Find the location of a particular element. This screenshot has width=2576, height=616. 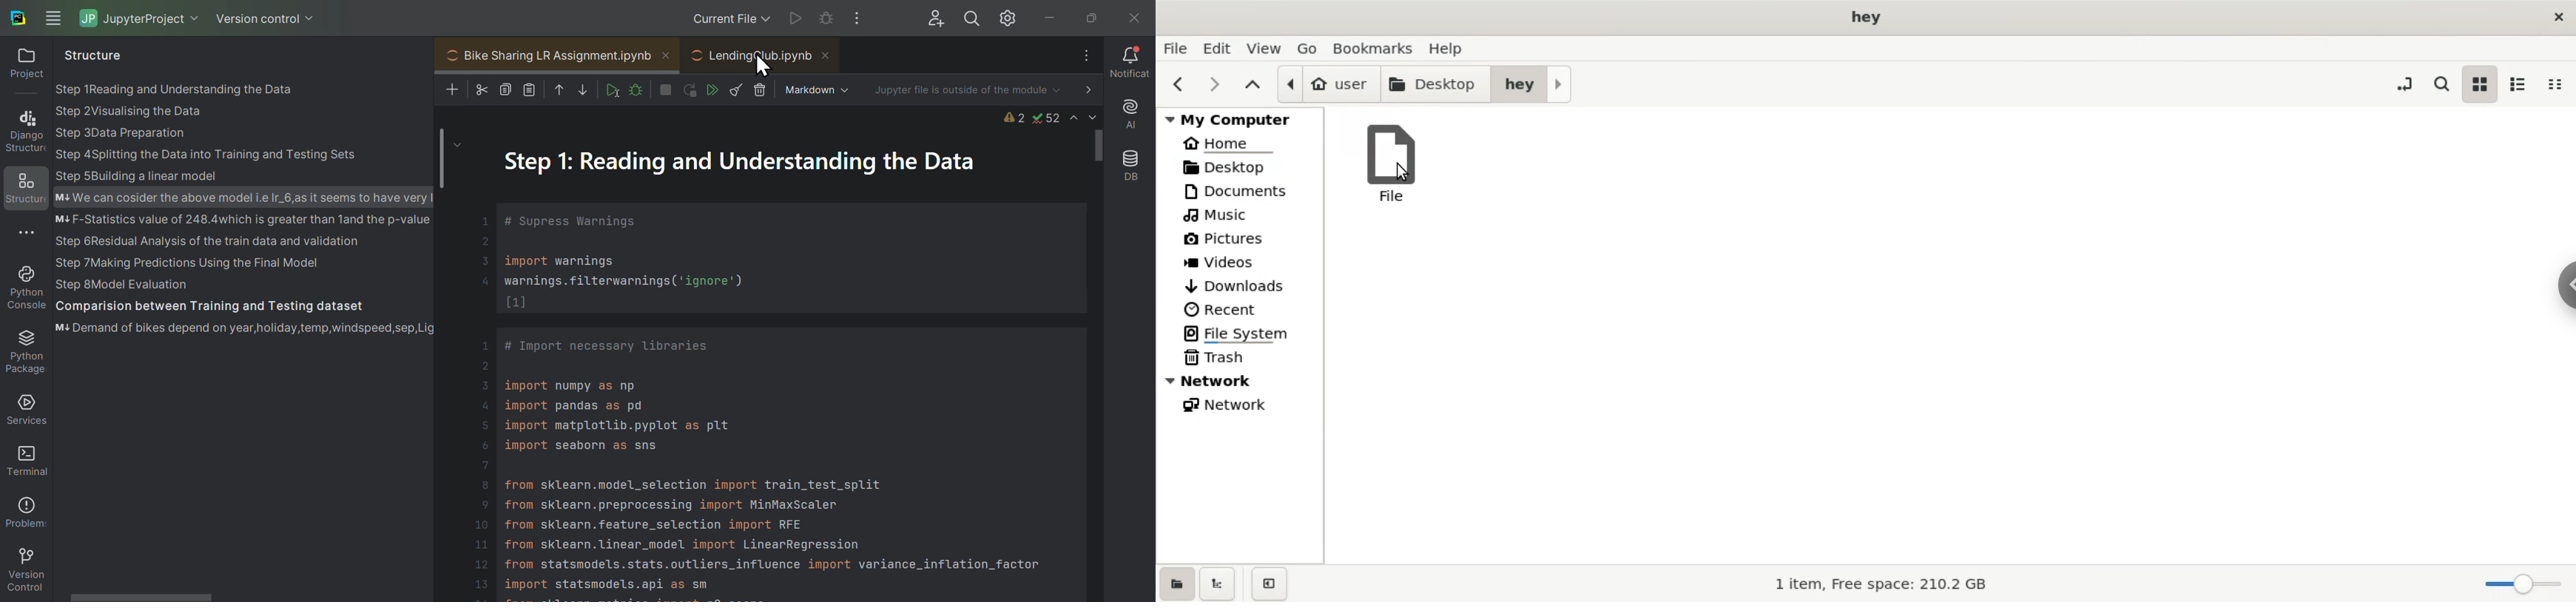

close sidebars is located at coordinates (1269, 584).